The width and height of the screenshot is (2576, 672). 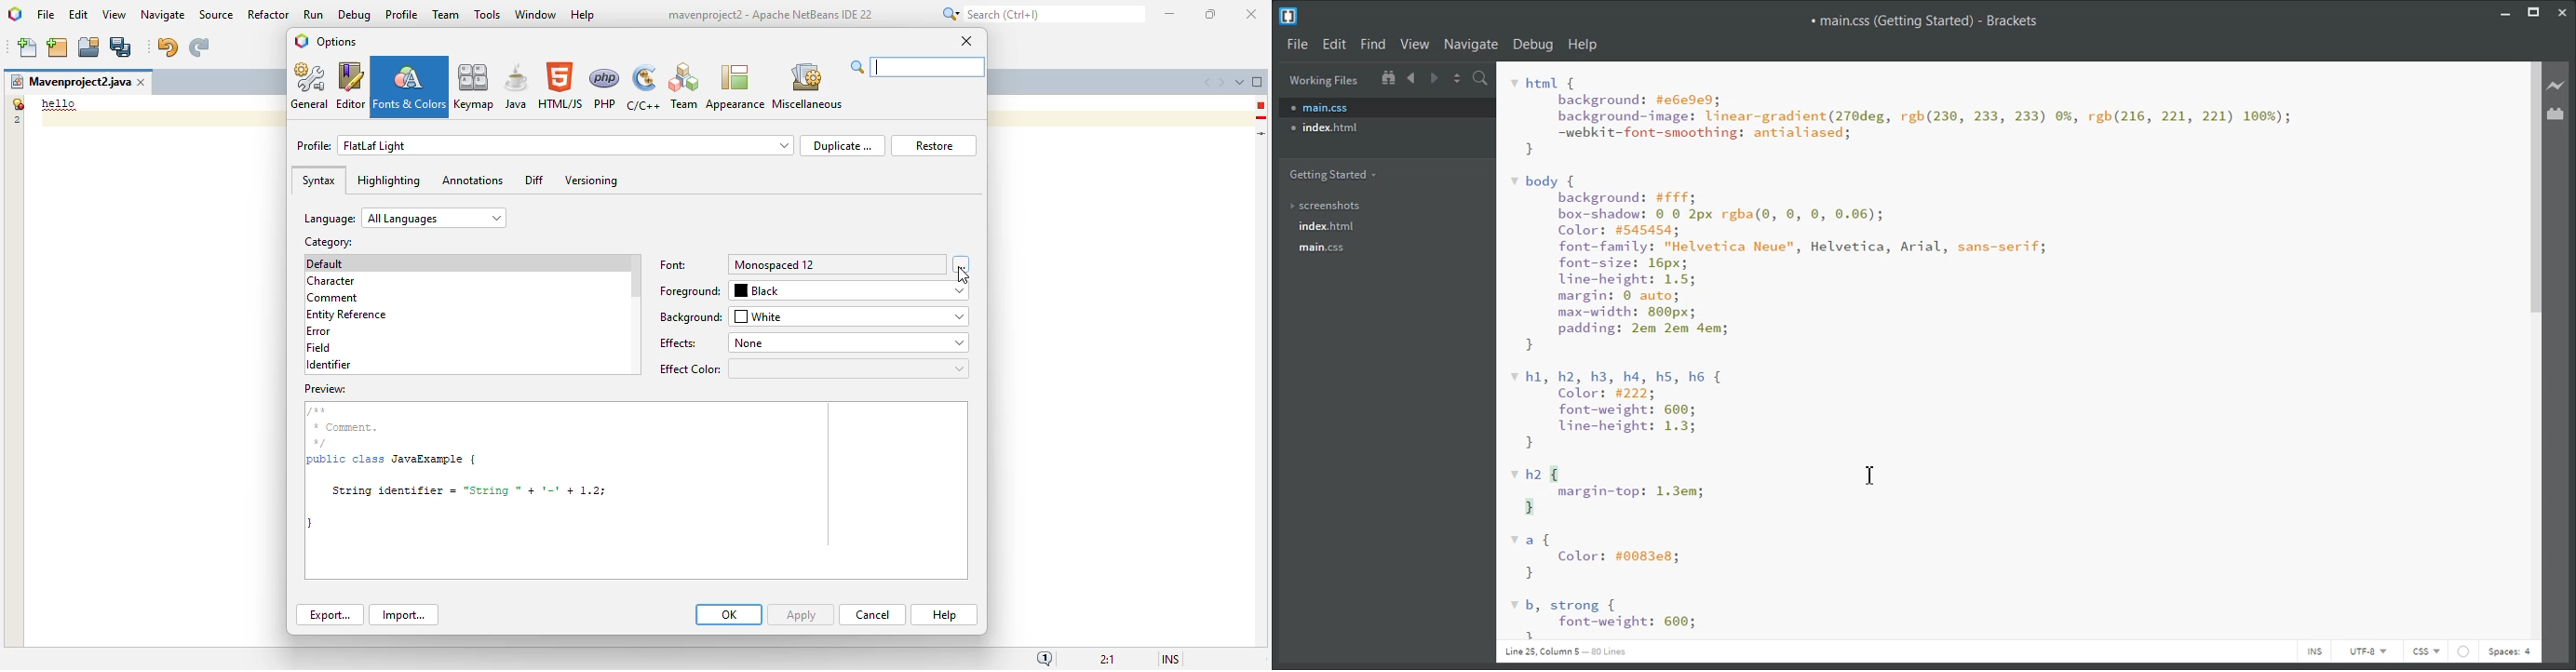 I want to click on Logo, so click(x=1290, y=15).